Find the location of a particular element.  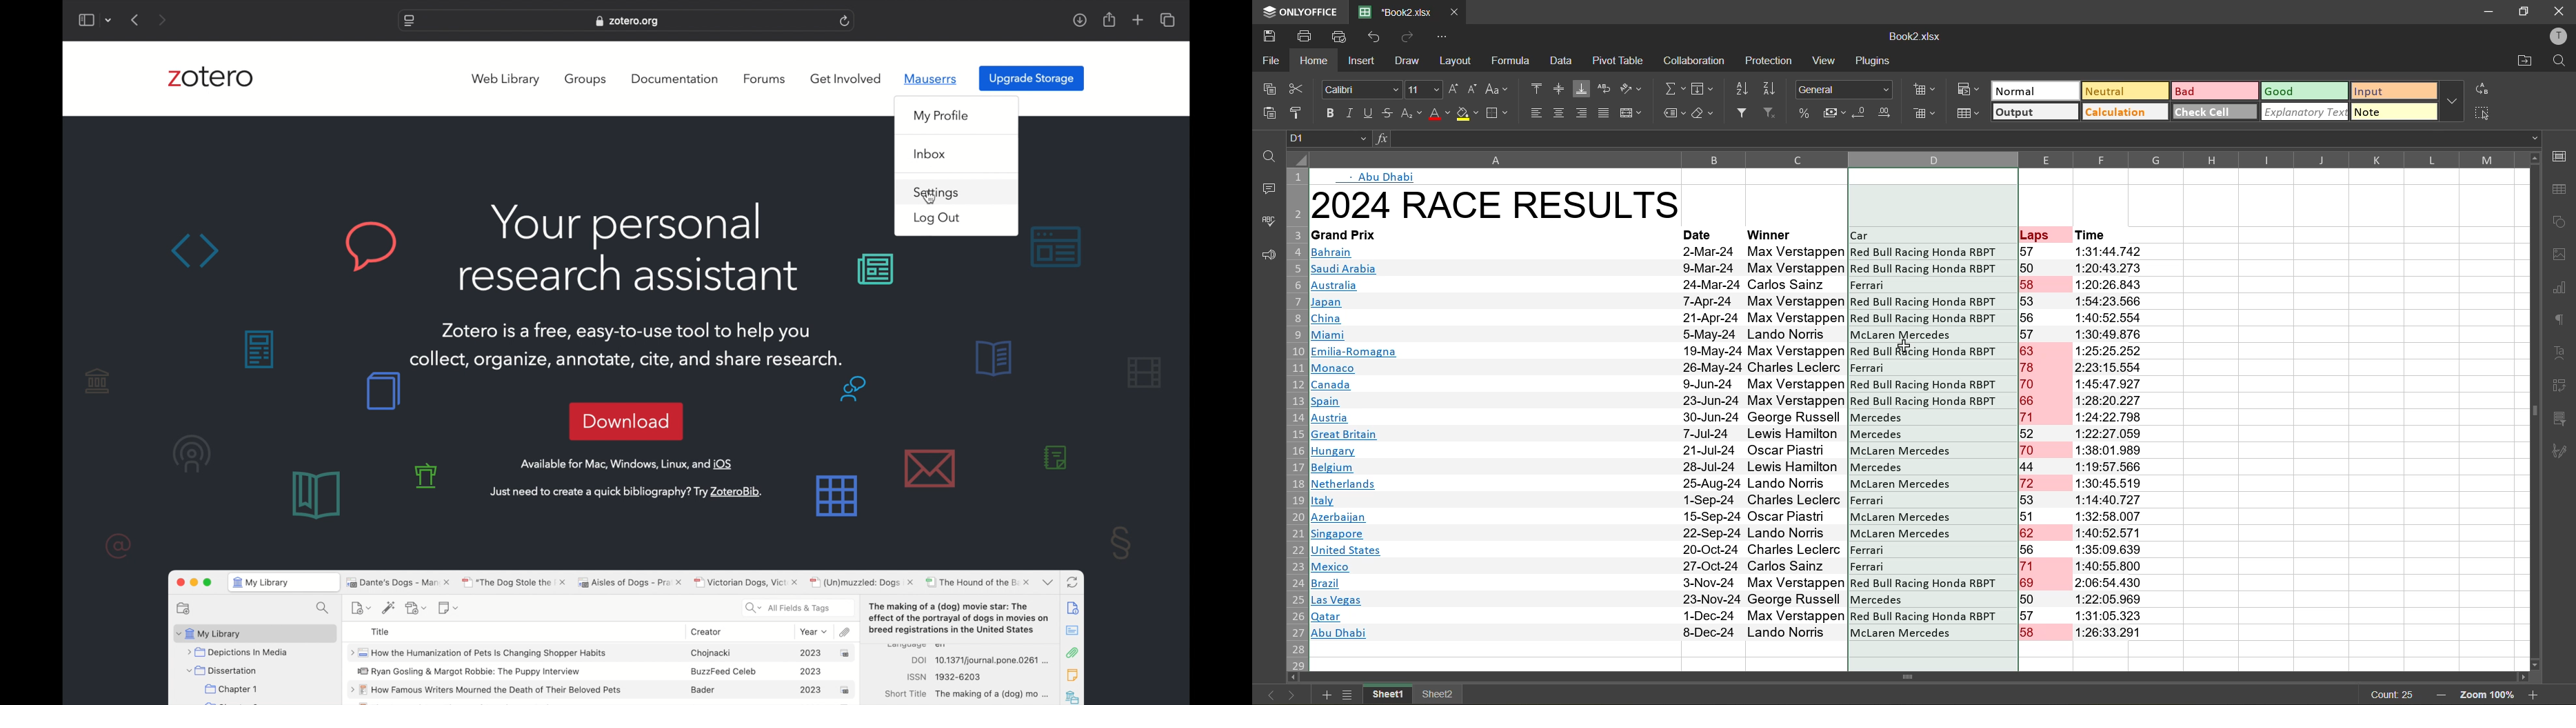

show sidebar is located at coordinates (85, 20).